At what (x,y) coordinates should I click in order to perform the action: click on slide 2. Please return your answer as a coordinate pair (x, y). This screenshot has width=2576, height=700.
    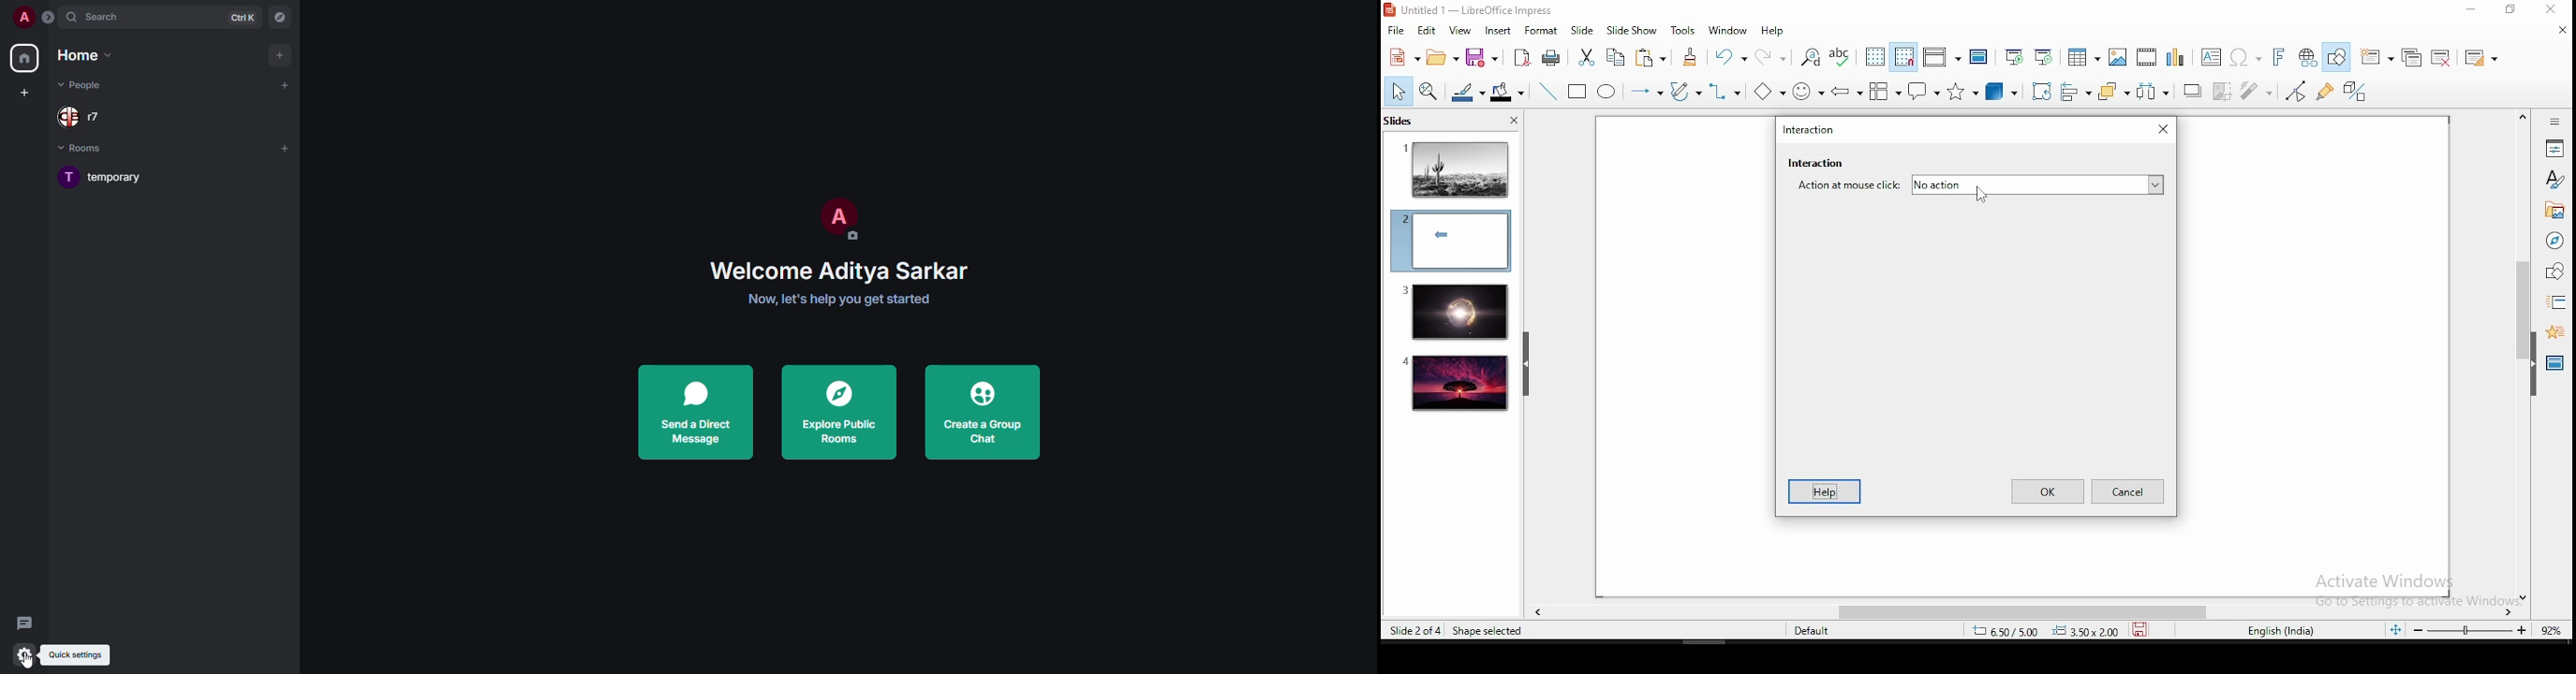
    Looking at the image, I should click on (1450, 241).